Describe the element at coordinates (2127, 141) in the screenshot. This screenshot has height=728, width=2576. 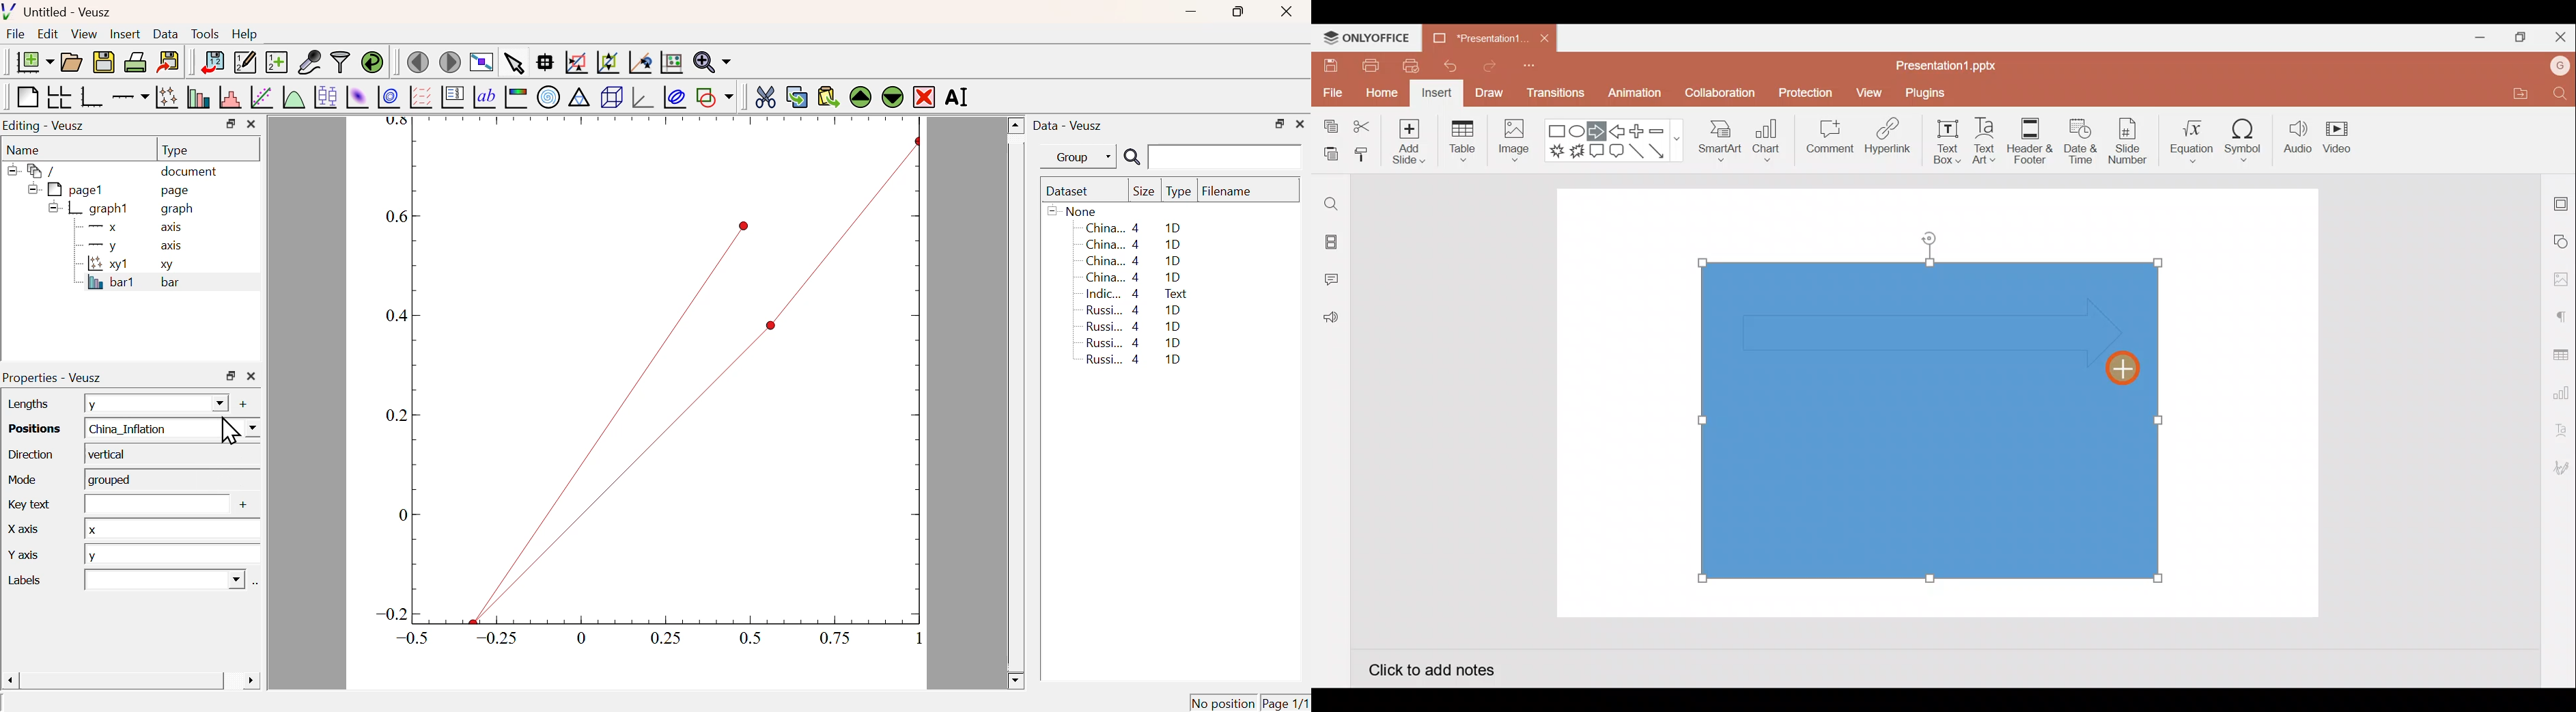
I see `Slide number` at that location.